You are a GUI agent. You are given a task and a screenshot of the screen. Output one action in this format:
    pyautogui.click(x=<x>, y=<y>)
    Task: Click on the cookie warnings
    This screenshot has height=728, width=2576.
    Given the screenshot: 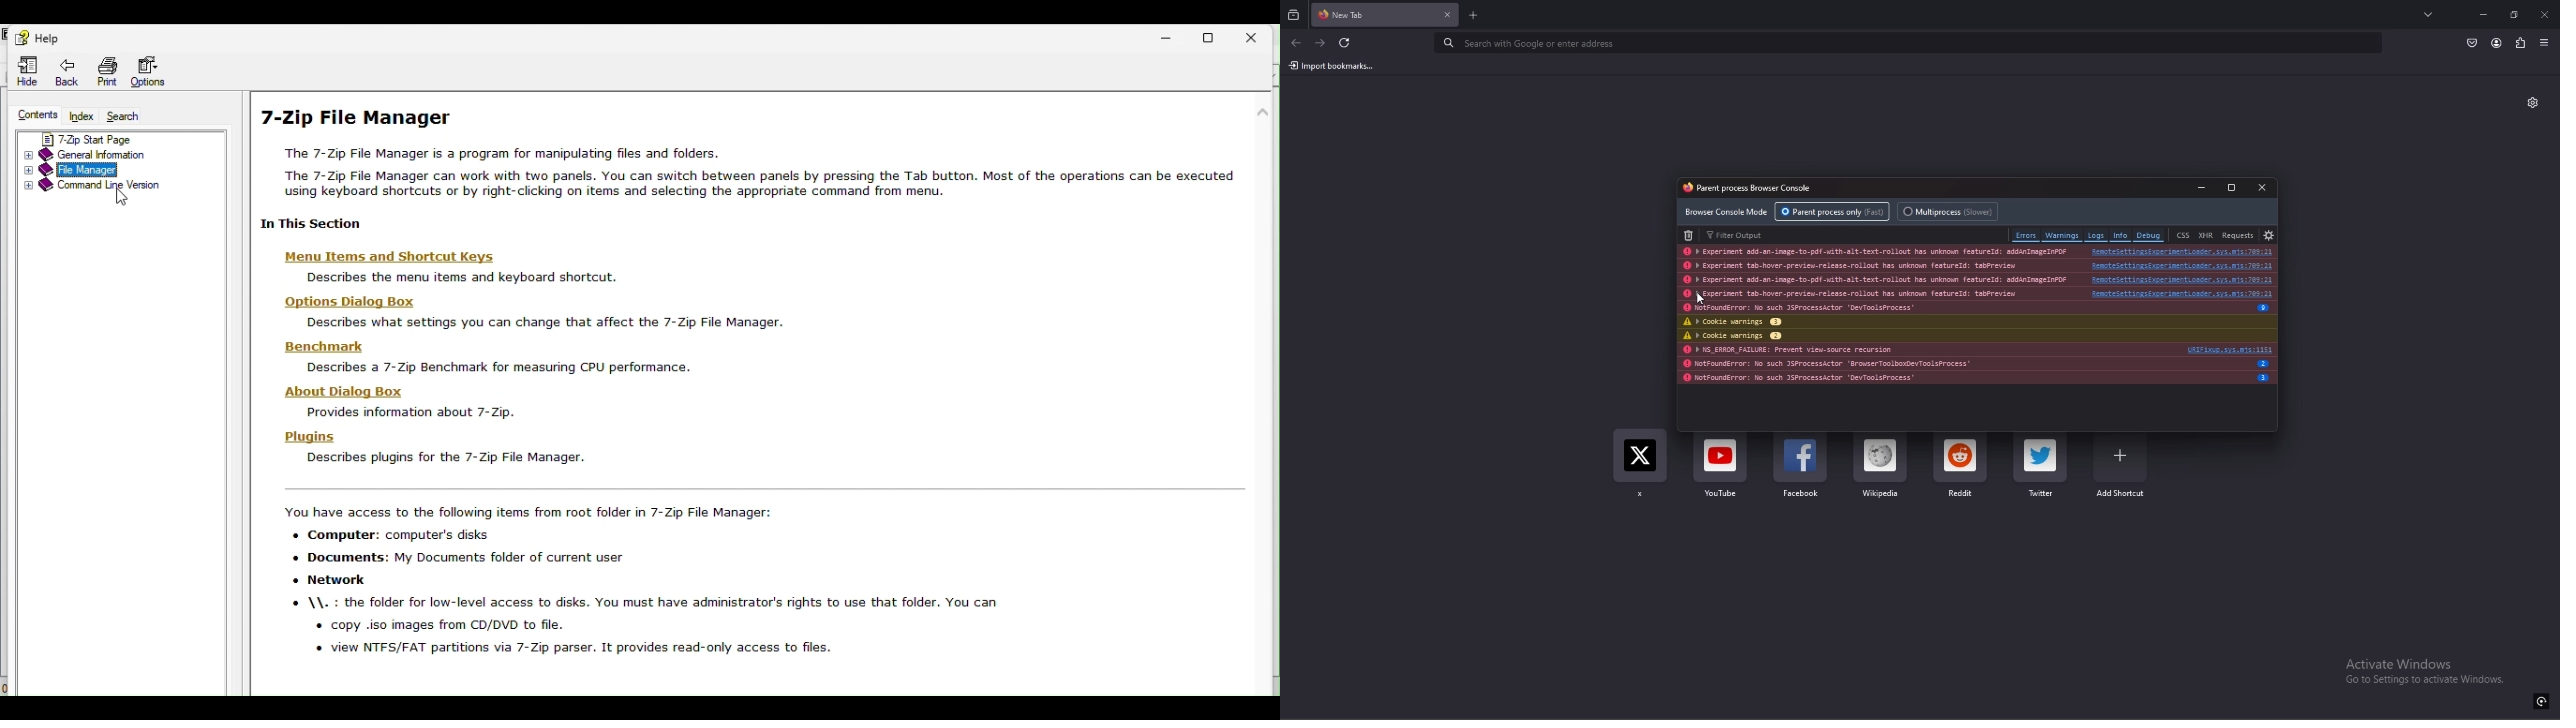 What is the action you would take?
    pyautogui.click(x=1865, y=336)
    